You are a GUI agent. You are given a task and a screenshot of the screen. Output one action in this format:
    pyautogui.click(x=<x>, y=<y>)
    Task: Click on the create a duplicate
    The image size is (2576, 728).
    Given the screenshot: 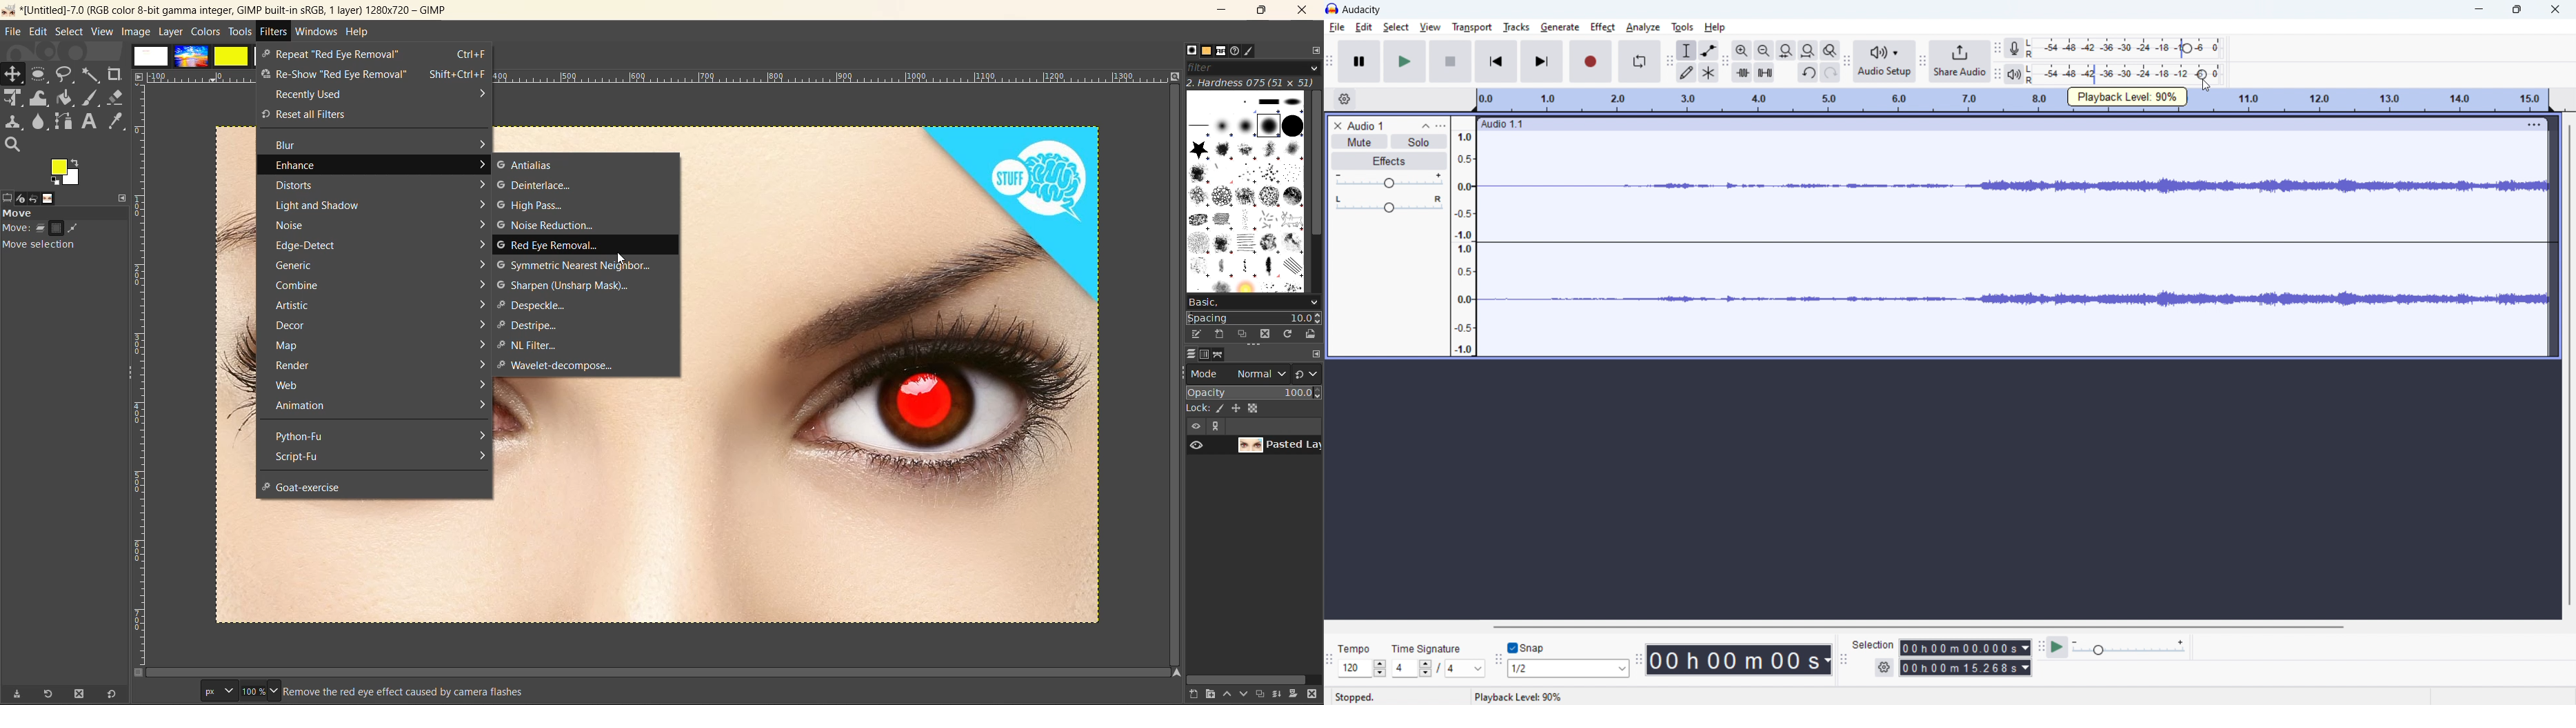 What is the action you would take?
    pyautogui.click(x=1261, y=695)
    